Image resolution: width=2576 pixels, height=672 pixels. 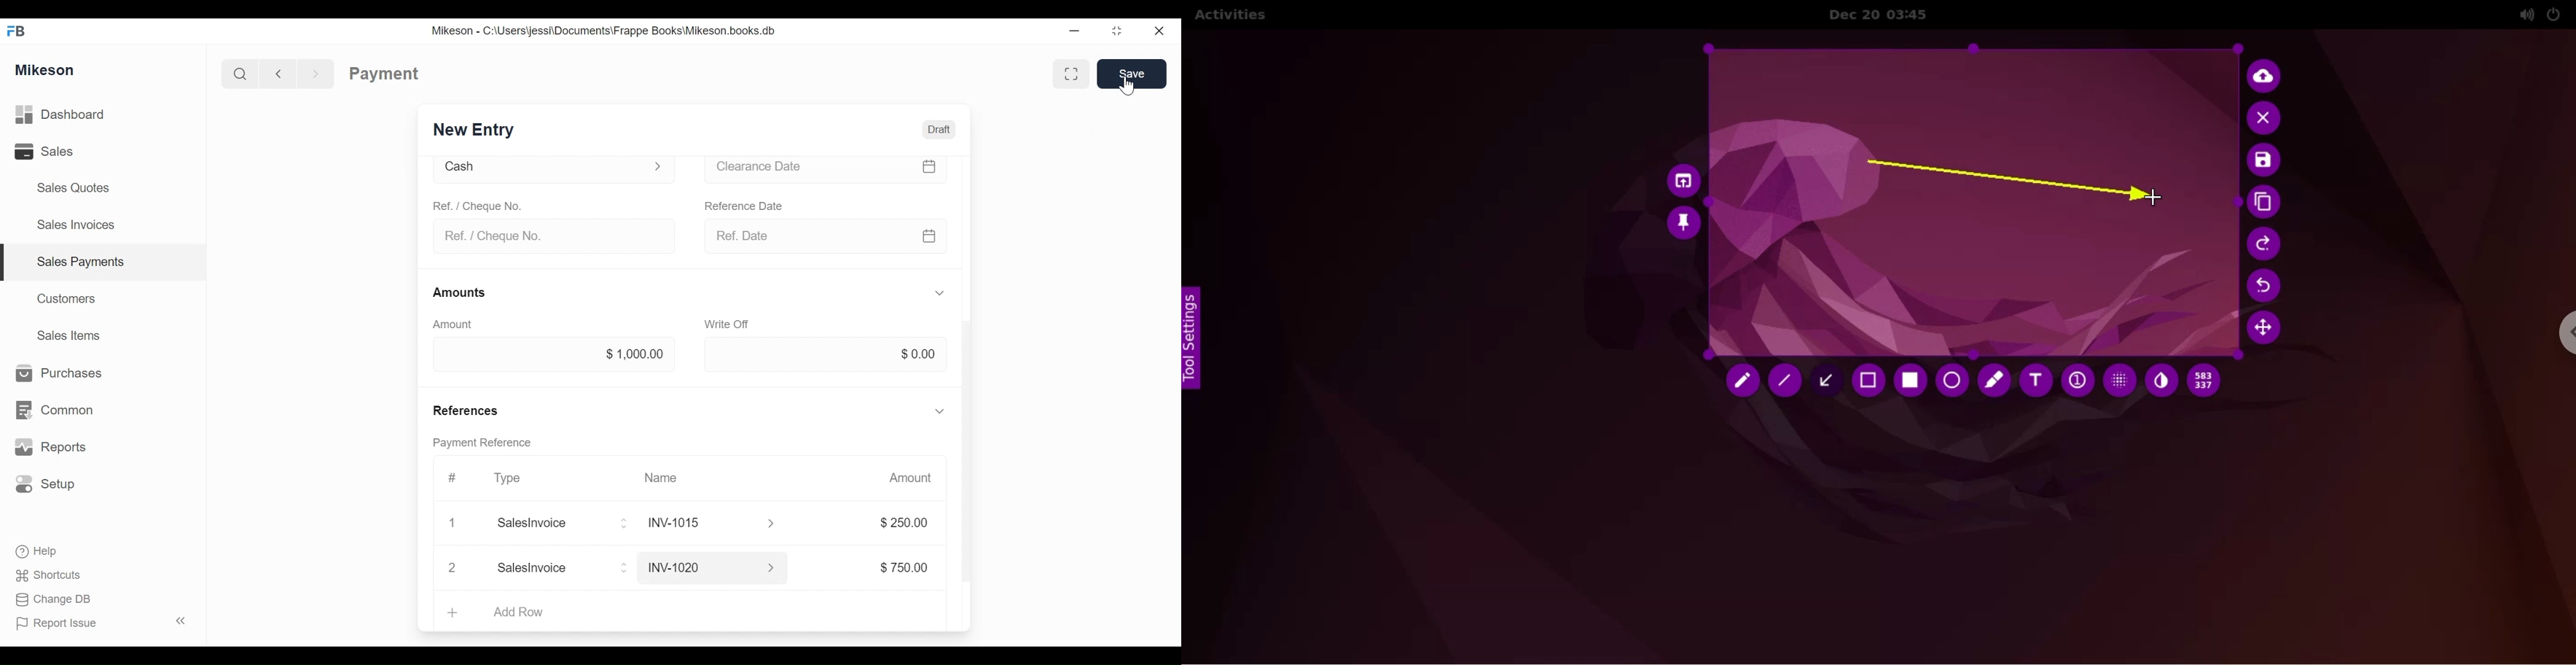 What do you see at coordinates (20, 29) in the screenshot?
I see `FB` at bounding box center [20, 29].